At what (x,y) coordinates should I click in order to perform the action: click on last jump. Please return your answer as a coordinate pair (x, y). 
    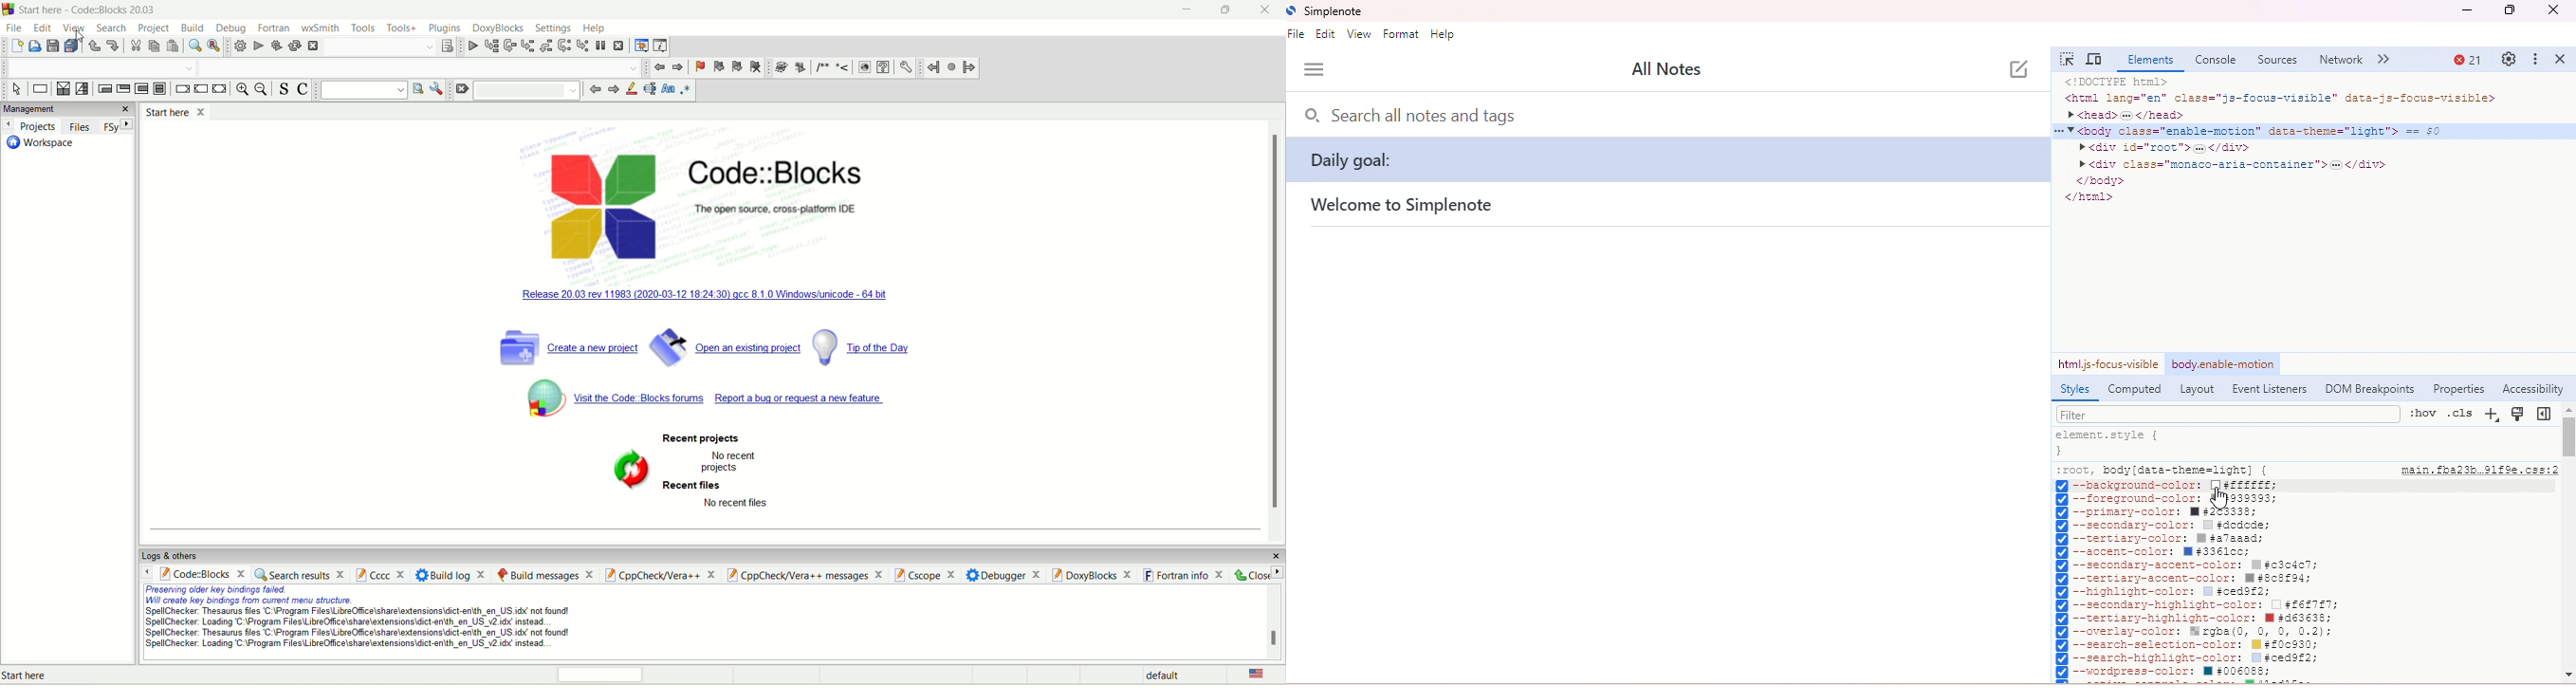
    Looking at the image, I should click on (951, 66).